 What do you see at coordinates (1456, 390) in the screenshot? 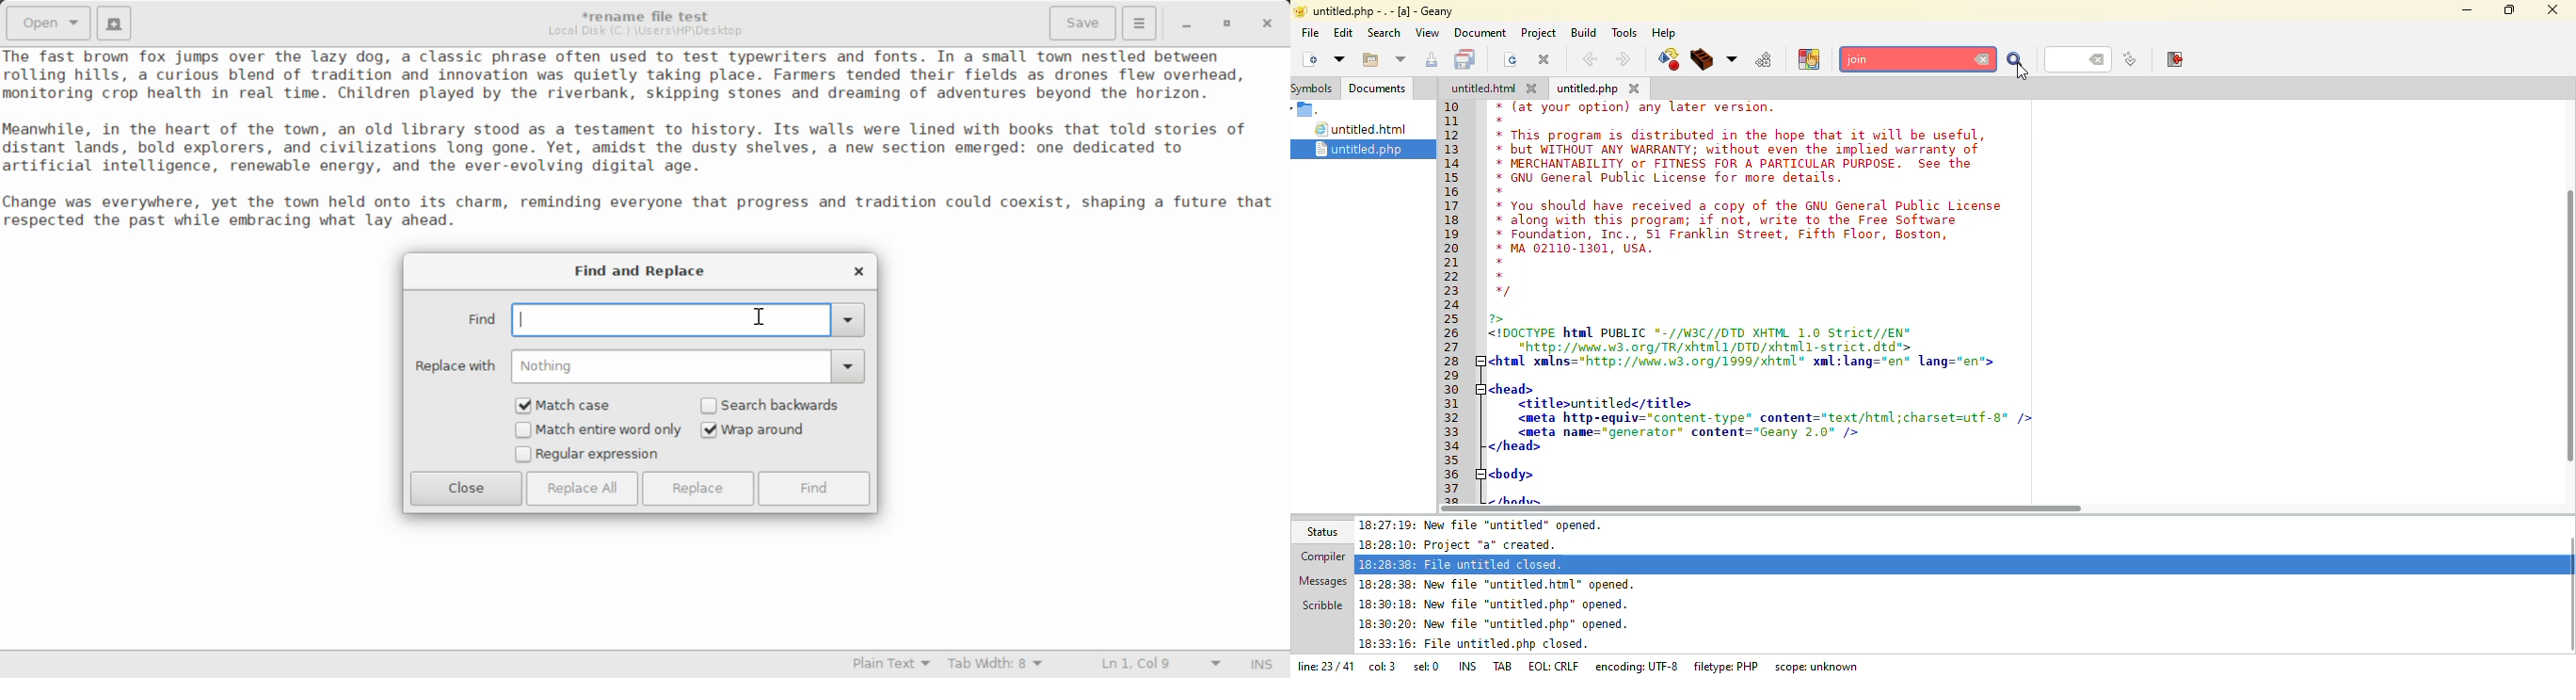
I see `30` at bounding box center [1456, 390].